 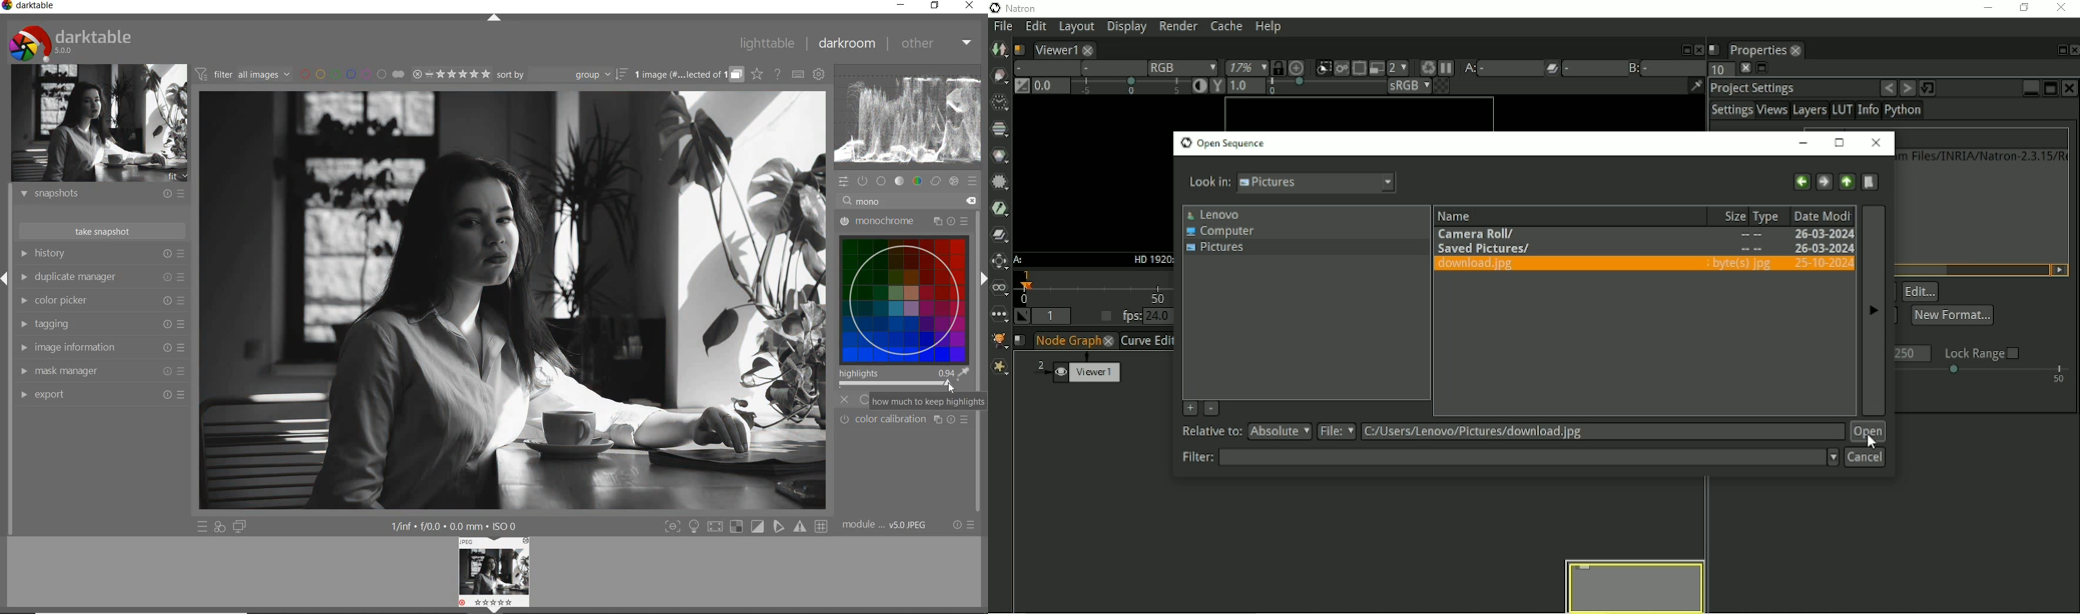 I want to click on expand/collapse, so click(x=495, y=15).